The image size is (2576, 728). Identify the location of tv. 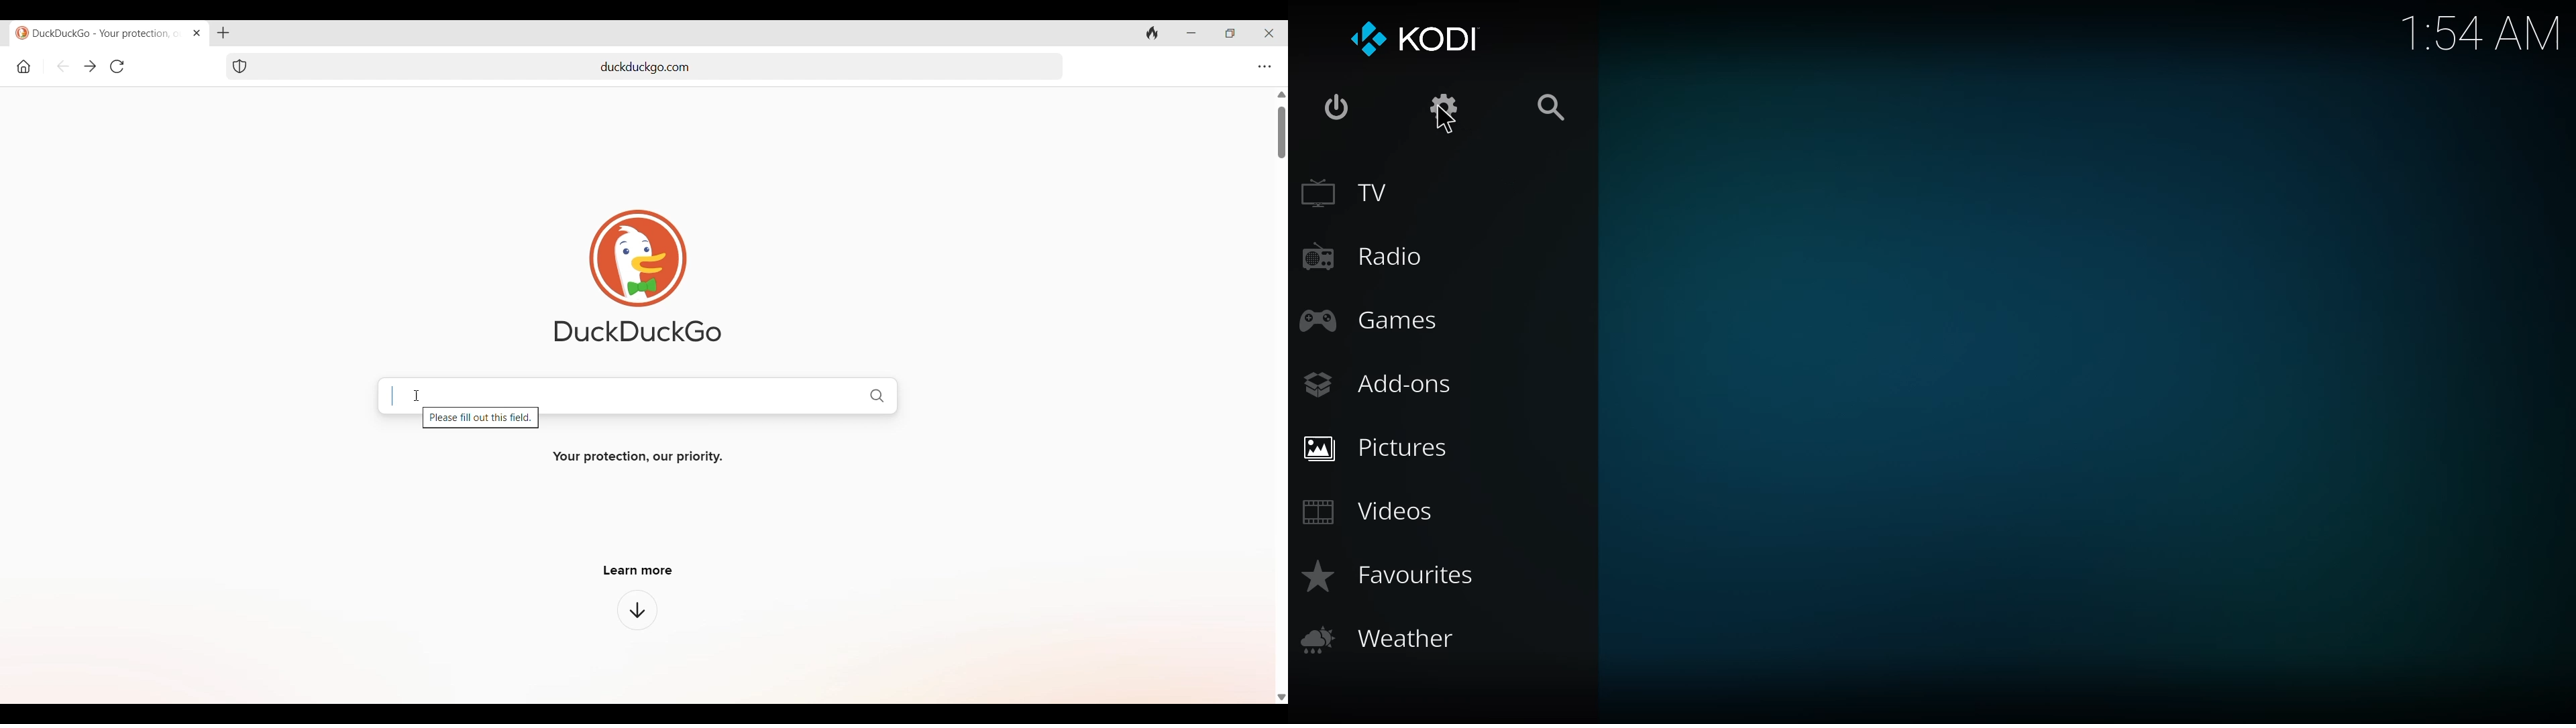
(1354, 191).